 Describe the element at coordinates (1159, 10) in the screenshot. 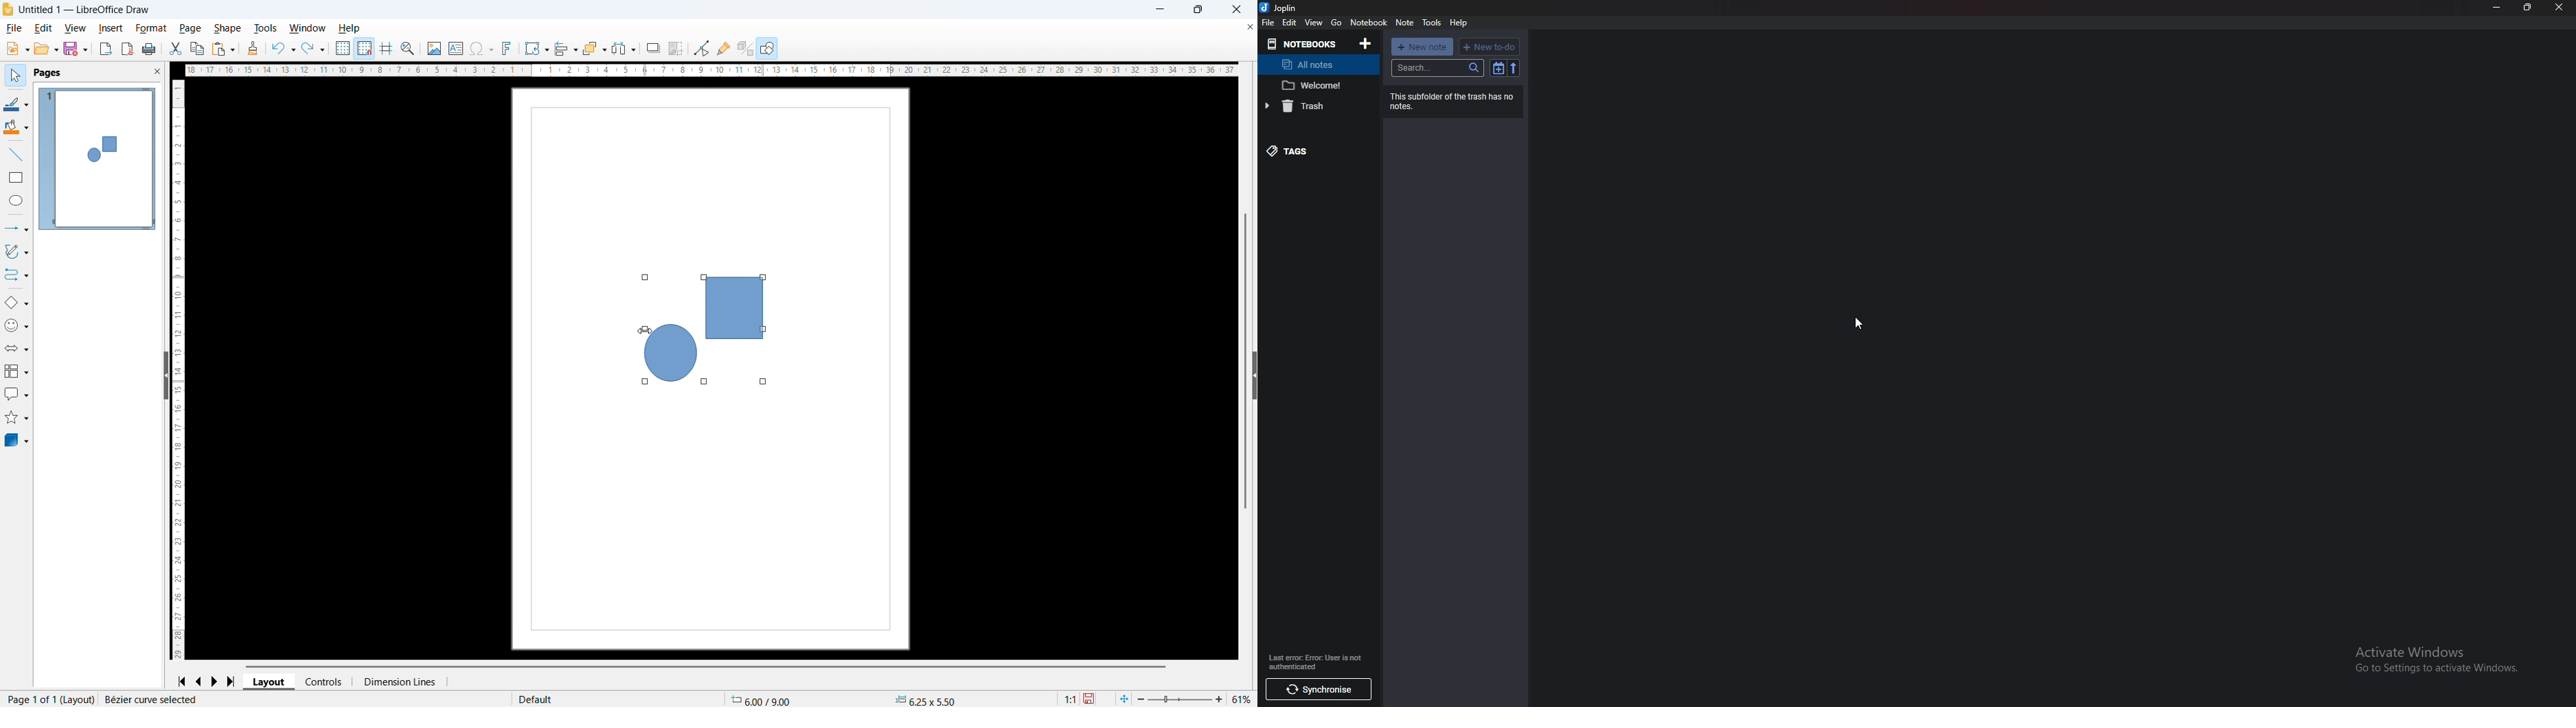

I see `minimise ` at that location.